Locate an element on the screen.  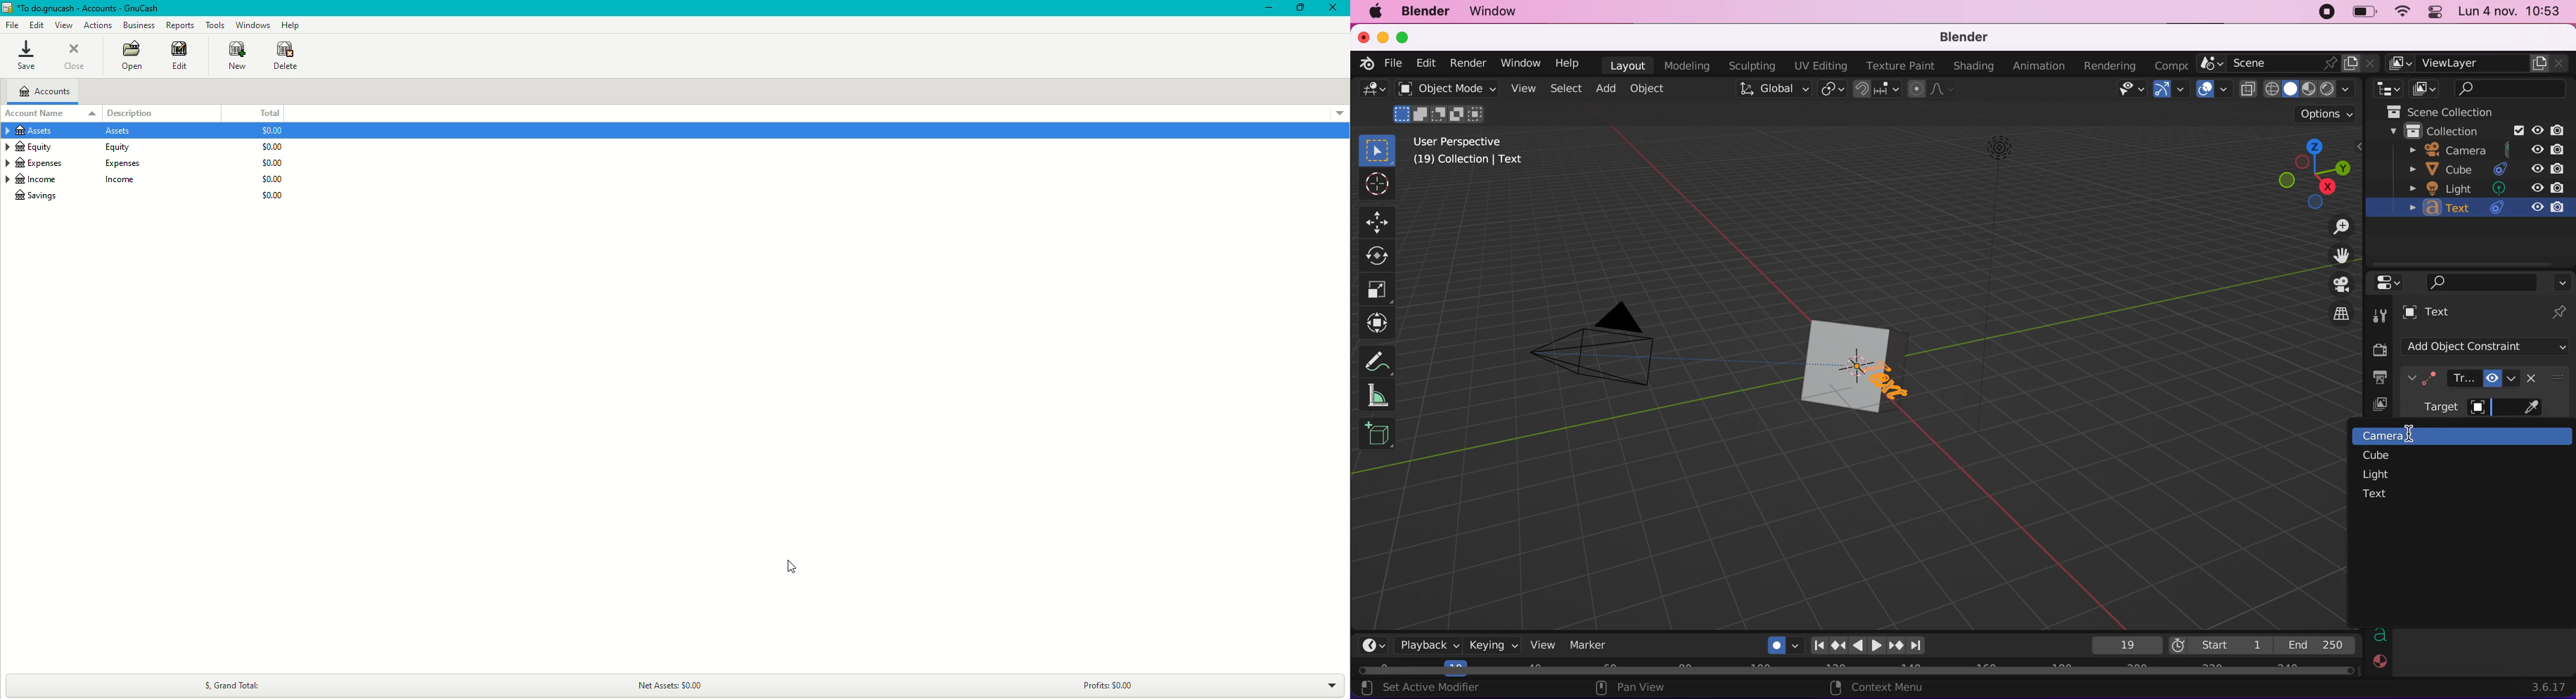
view object types is located at coordinates (2127, 90).